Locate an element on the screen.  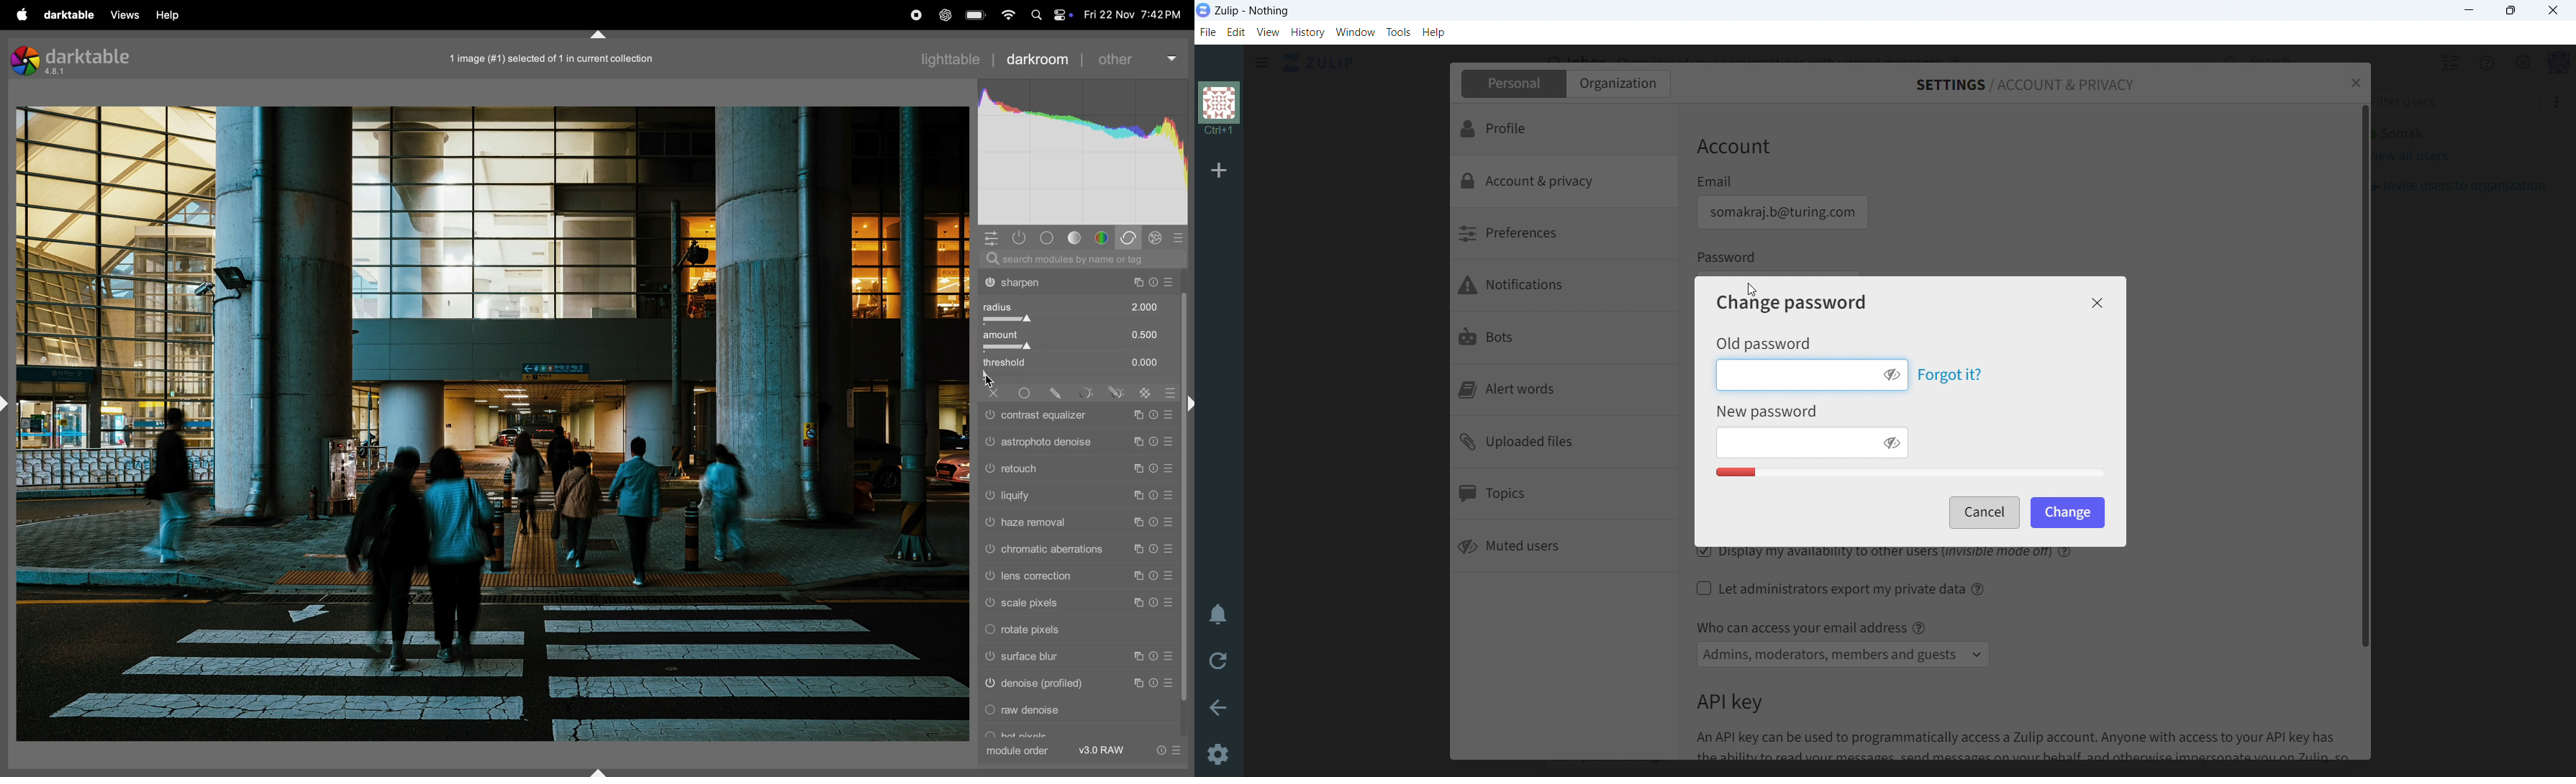
forgot it? is located at coordinates (1950, 375).